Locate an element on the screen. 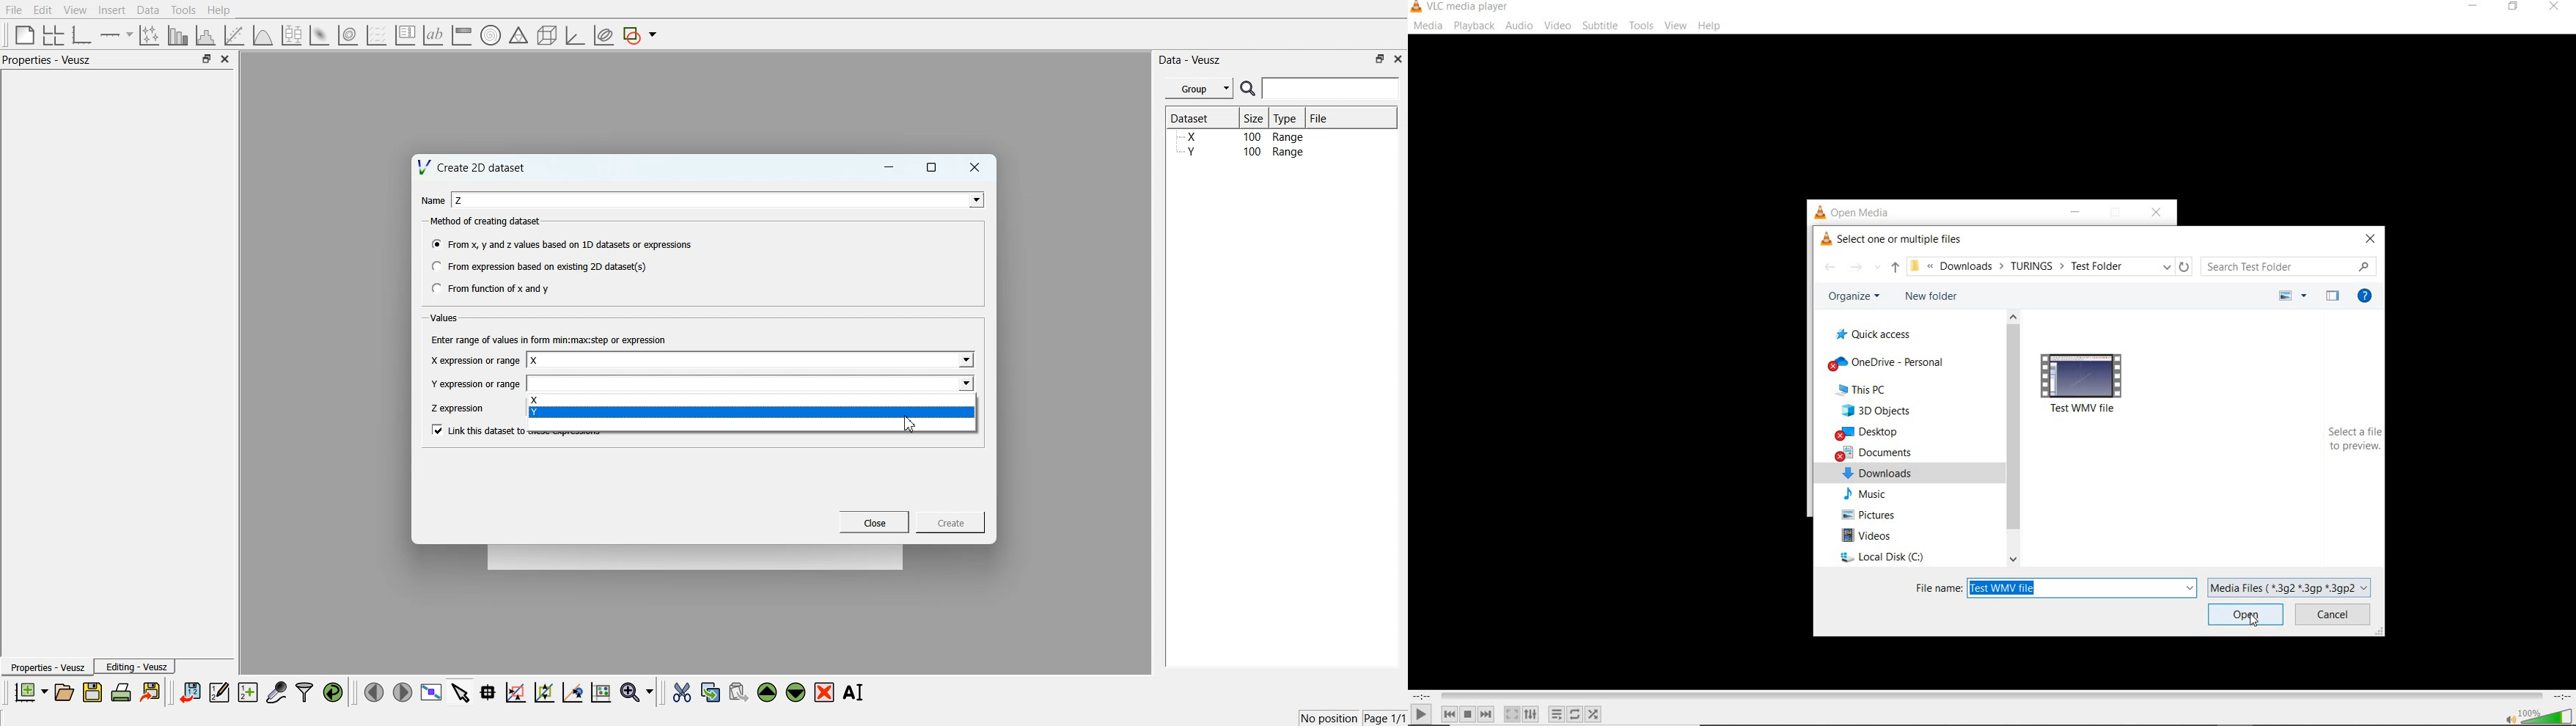 The height and width of the screenshot is (728, 2576). New document is located at coordinates (30, 692).